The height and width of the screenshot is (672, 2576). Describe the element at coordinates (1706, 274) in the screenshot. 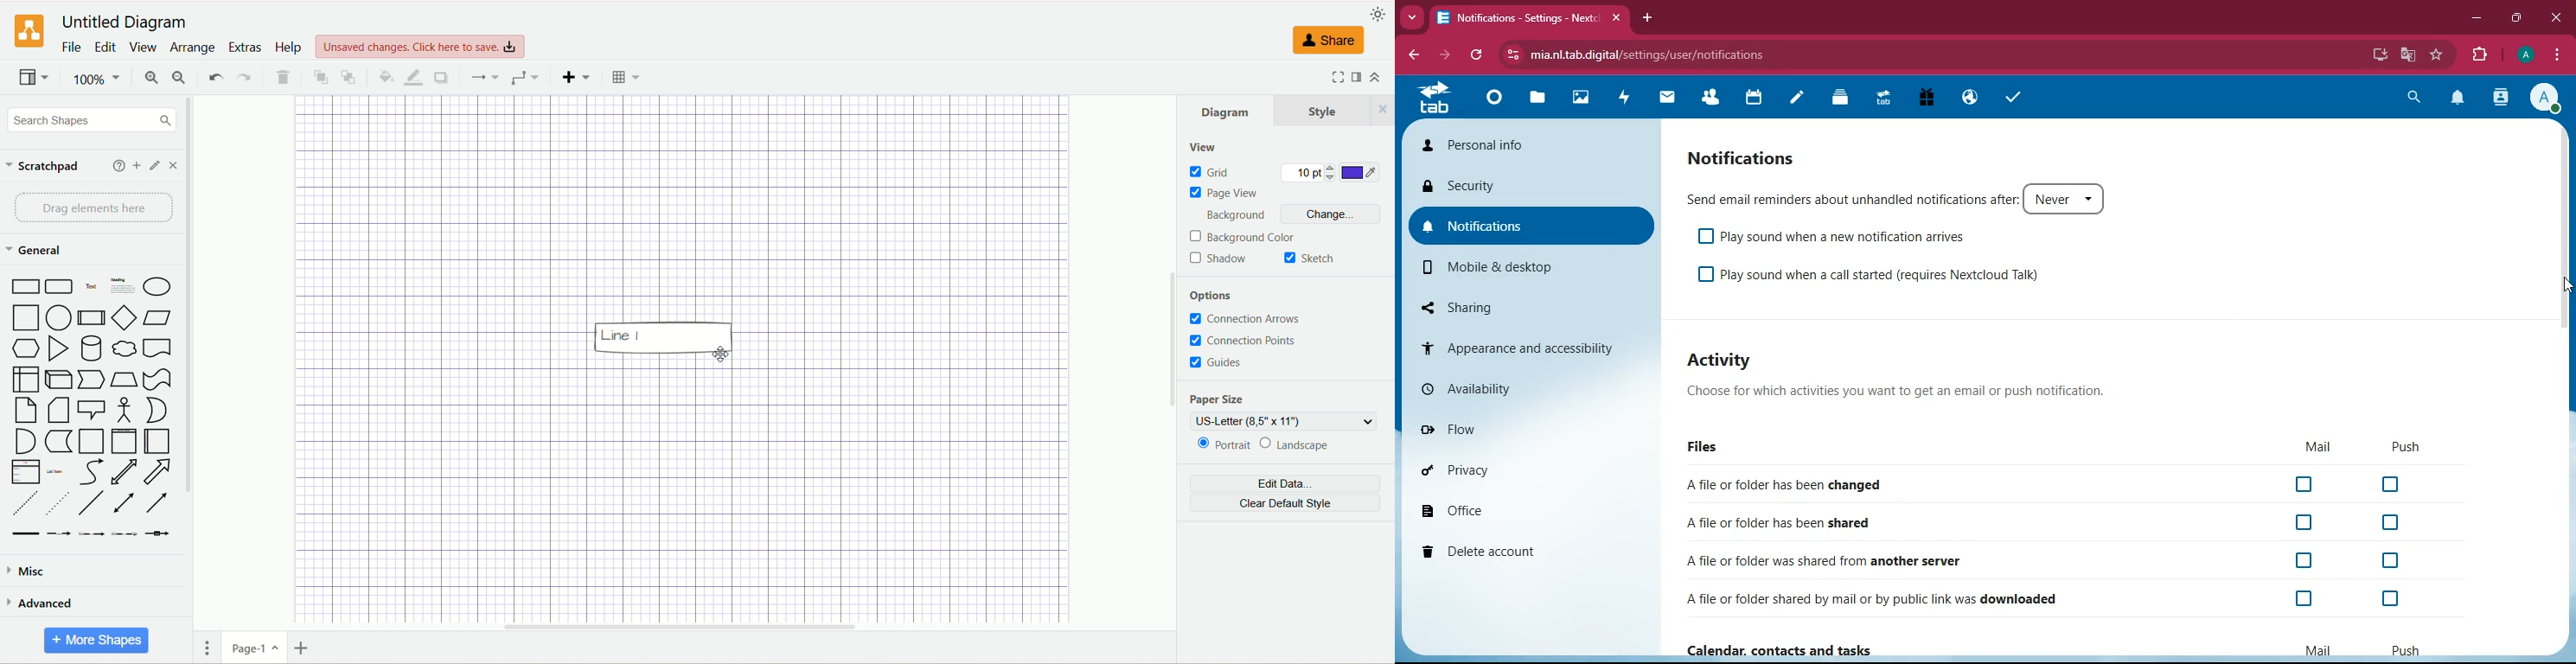

I see `checkbox` at that location.